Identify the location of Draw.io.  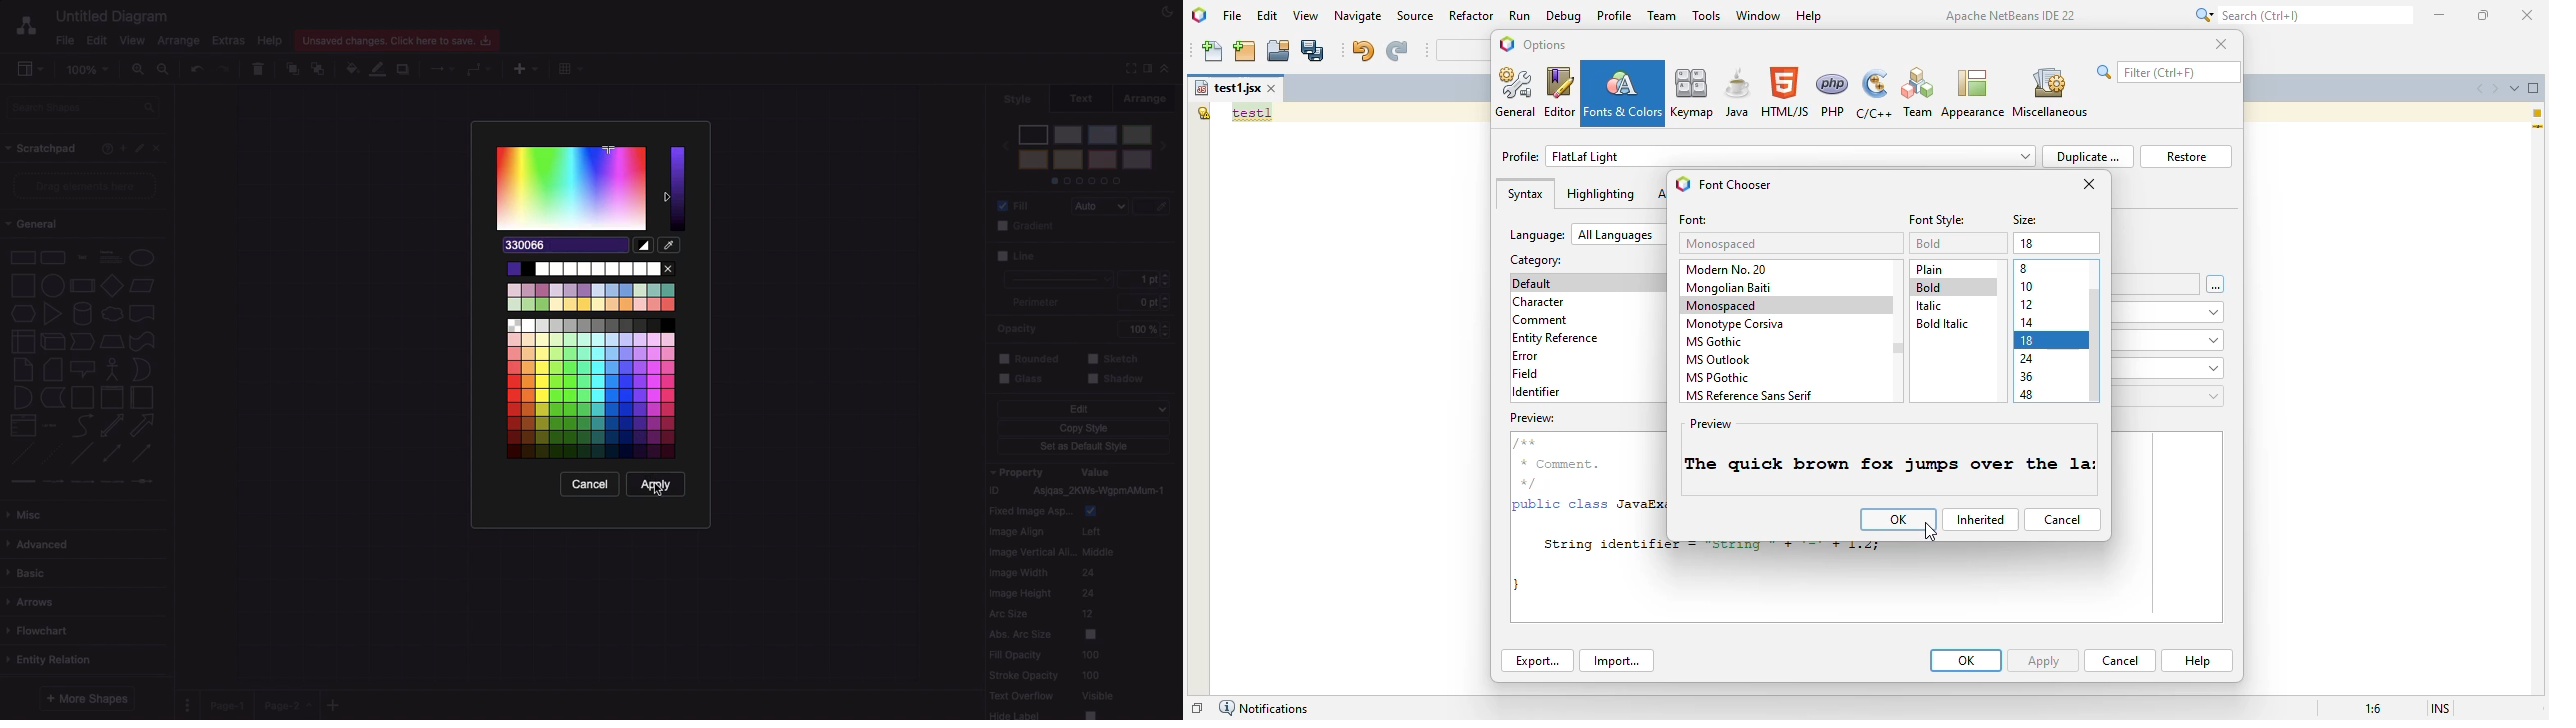
(25, 25).